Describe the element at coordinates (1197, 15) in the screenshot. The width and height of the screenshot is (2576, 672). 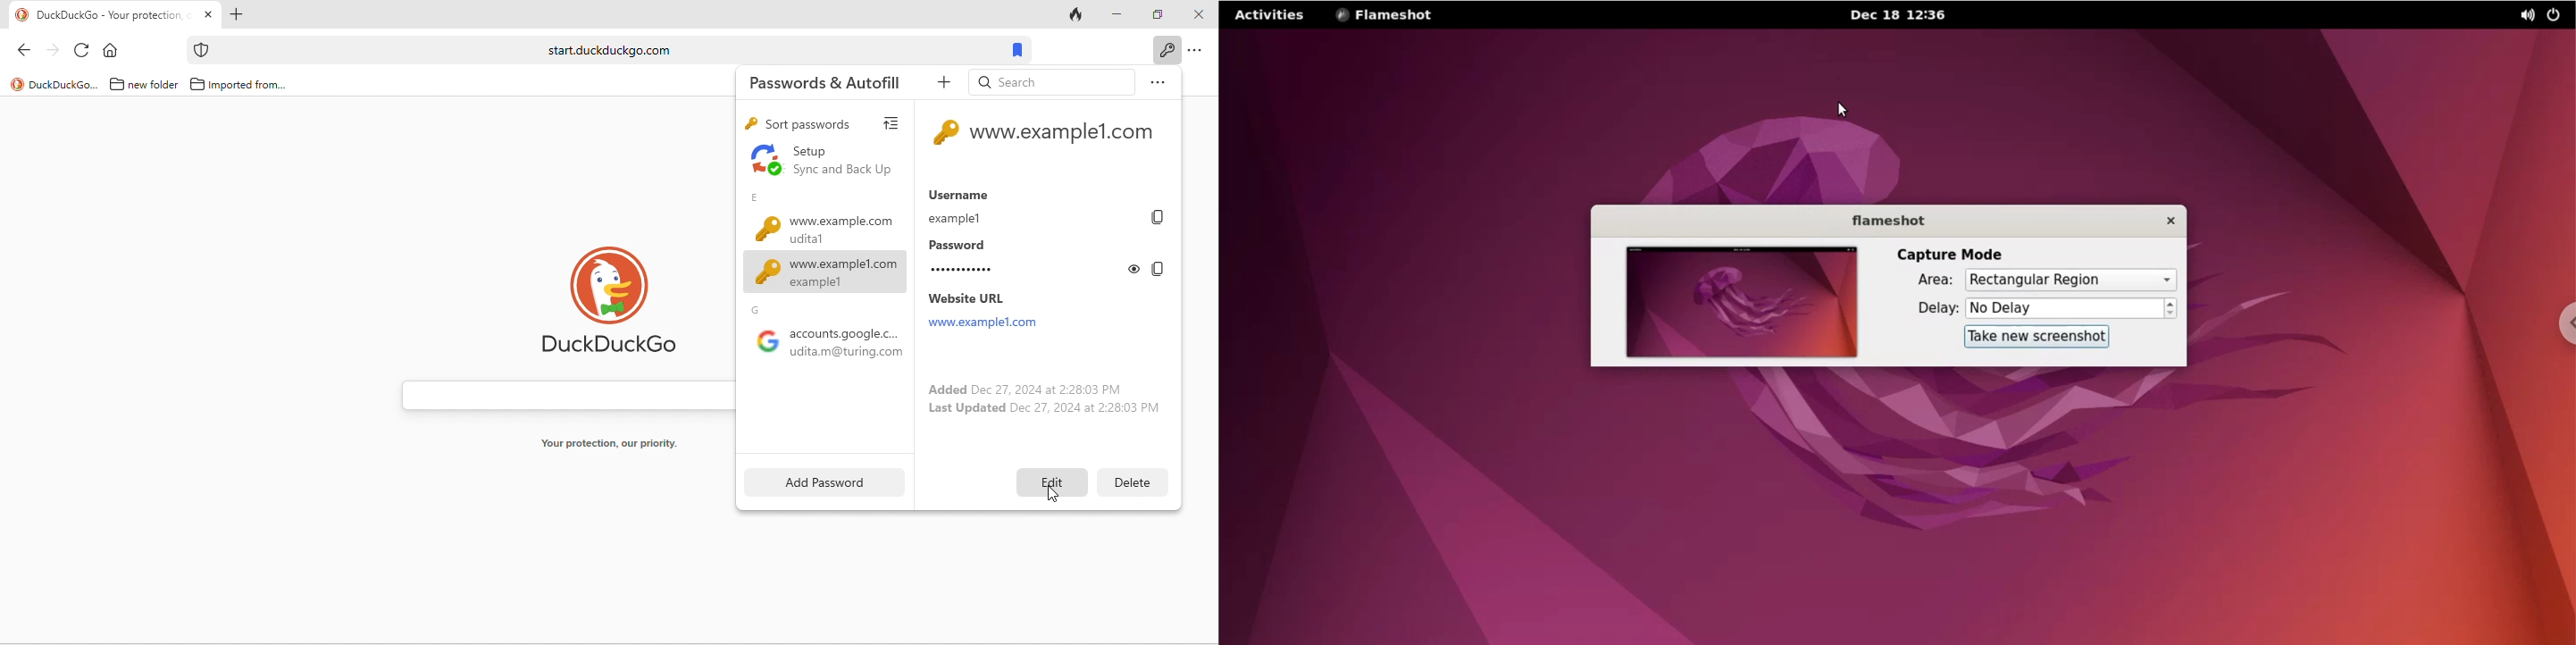
I see `close` at that location.